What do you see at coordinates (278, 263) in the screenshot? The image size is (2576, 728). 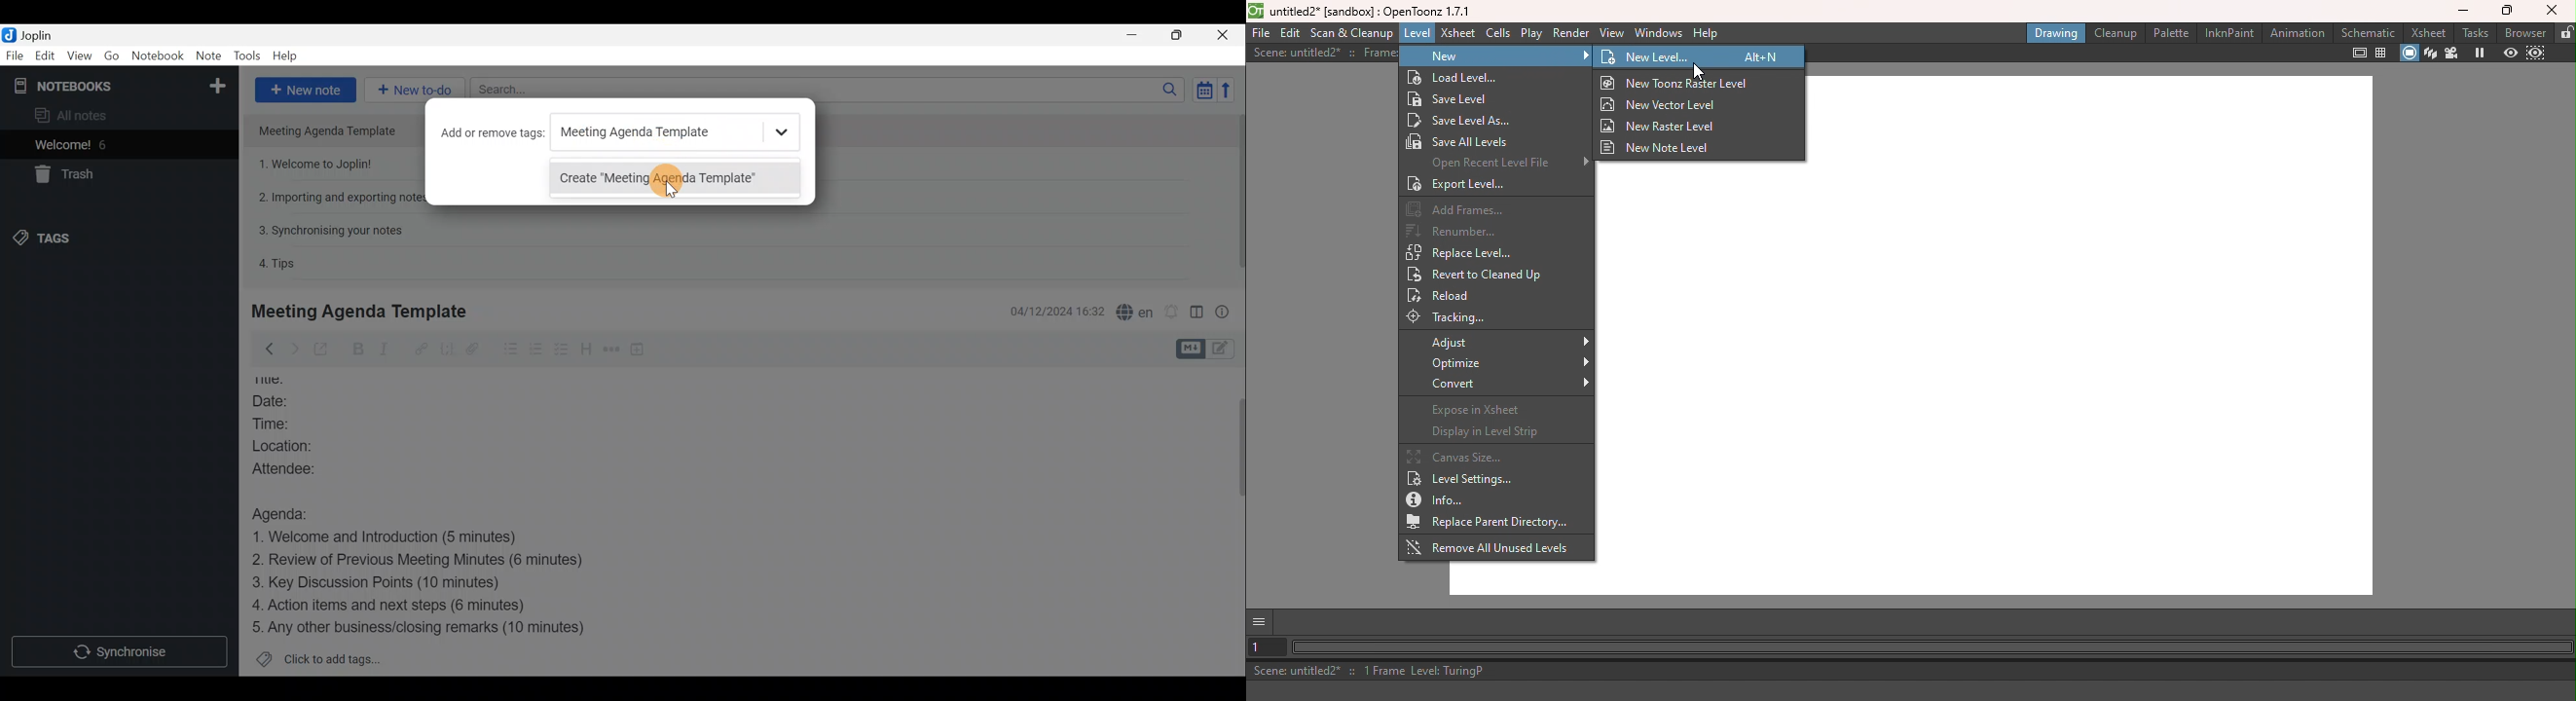 I see `4. Tips` at bounding box center [278, 263].